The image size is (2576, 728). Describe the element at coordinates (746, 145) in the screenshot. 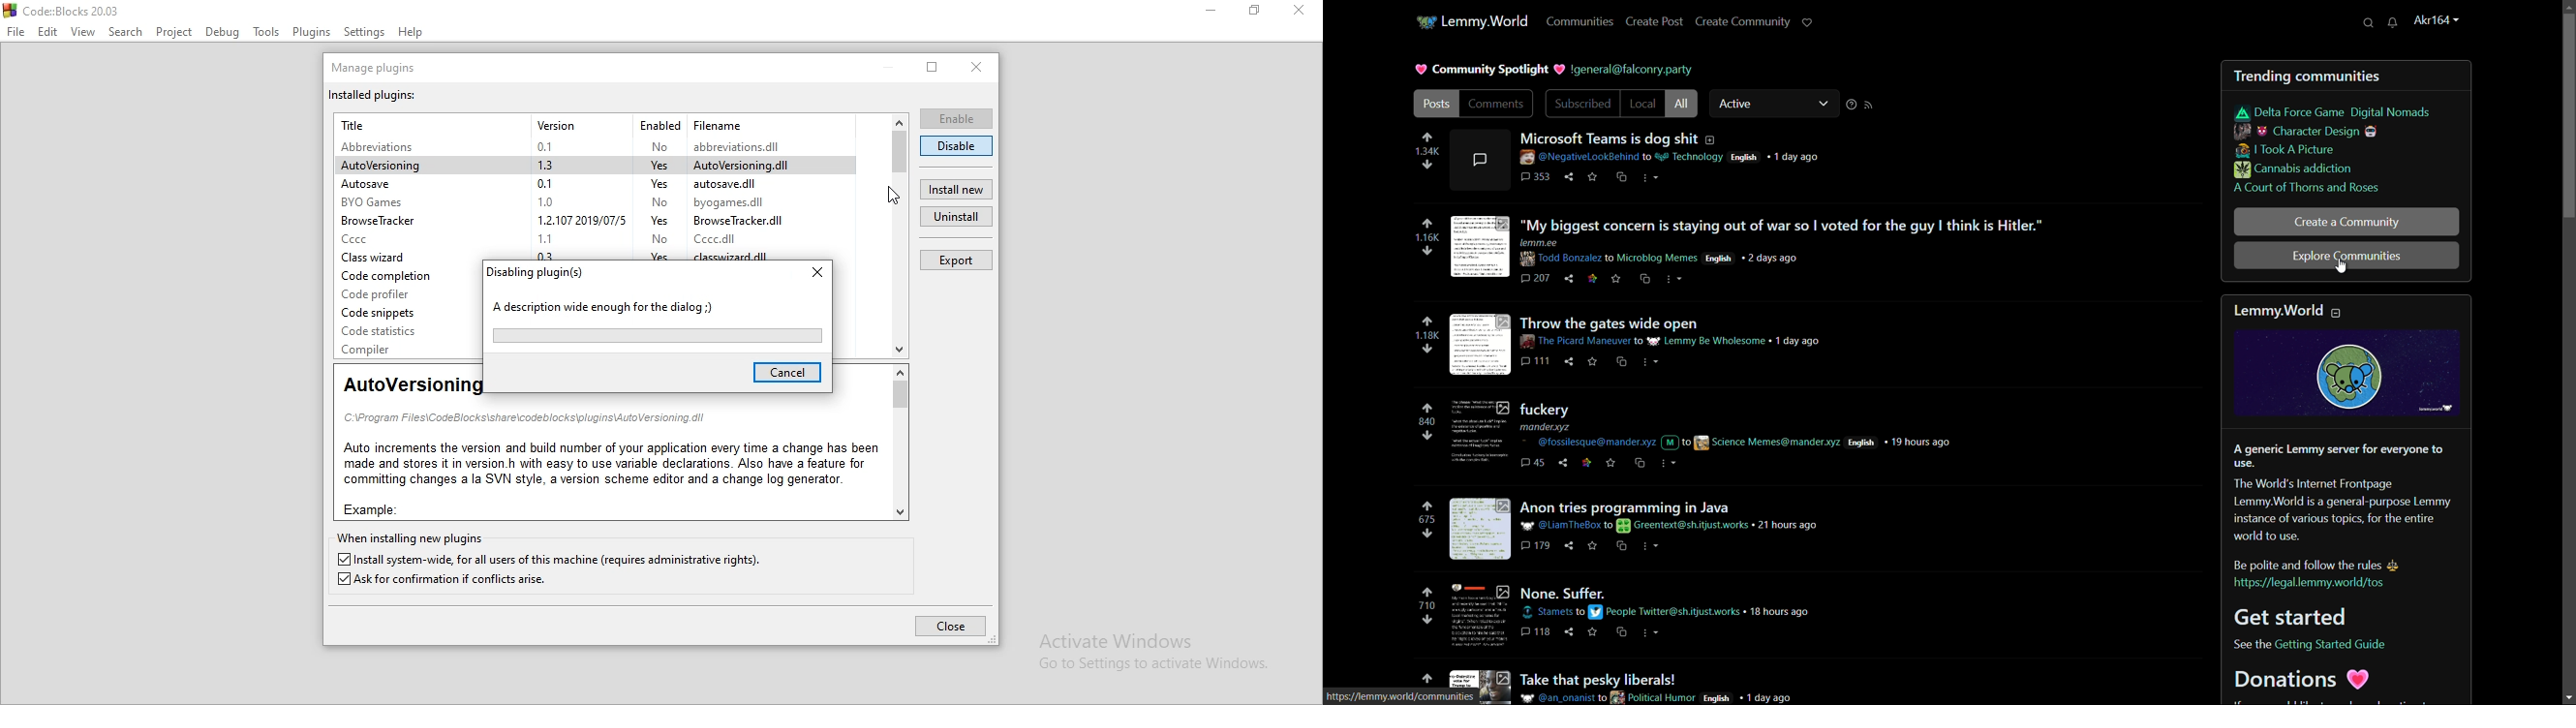

I see `abbreviations.dil` at that location.